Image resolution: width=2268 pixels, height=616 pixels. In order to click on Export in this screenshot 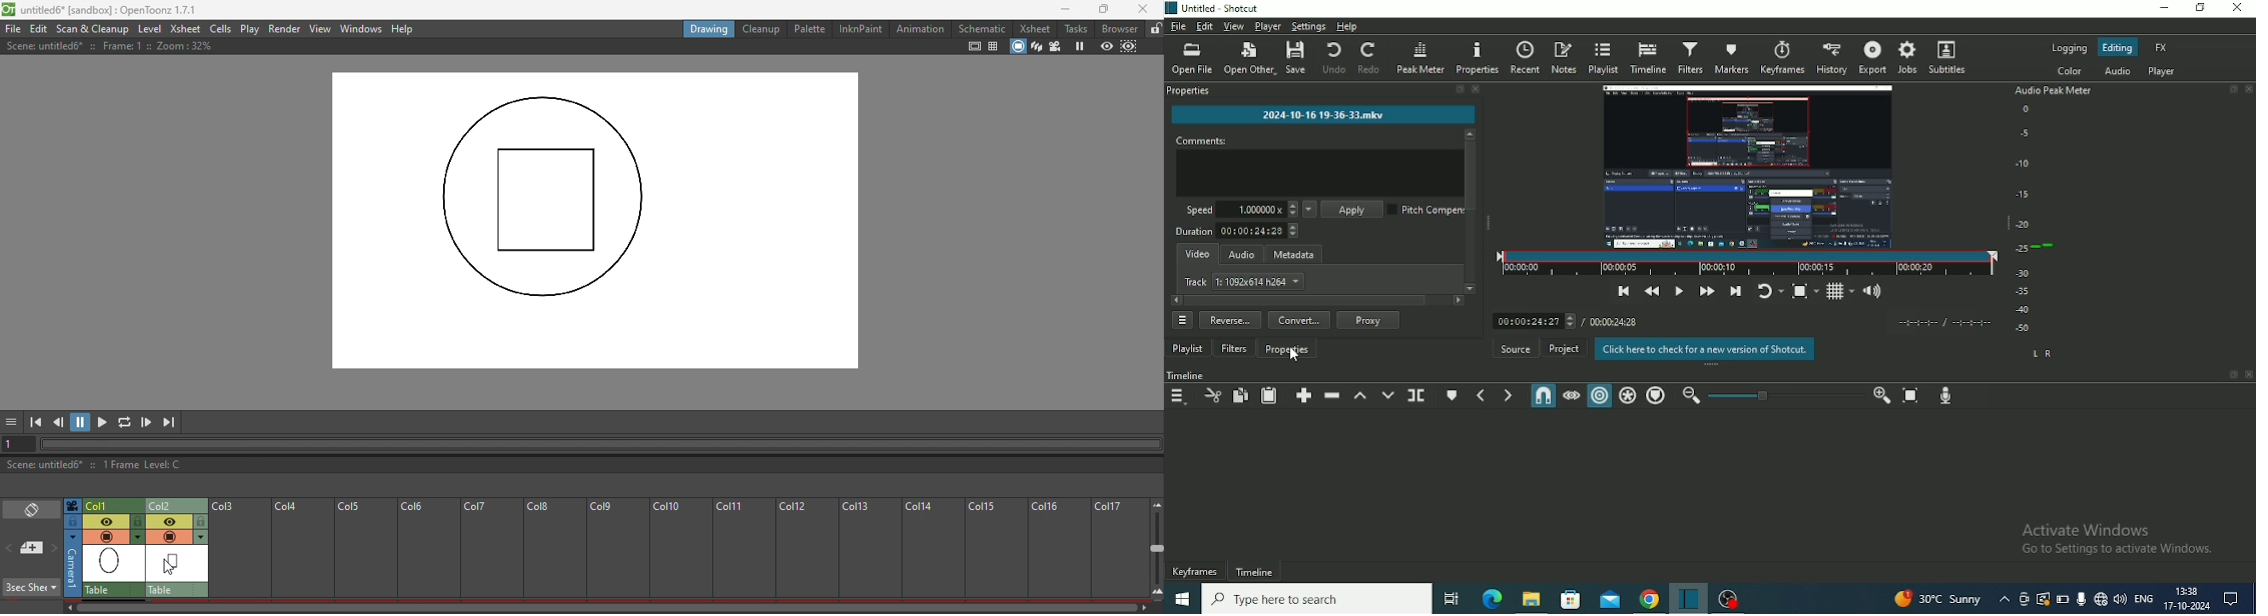, I will do `click(1872, 57)`.